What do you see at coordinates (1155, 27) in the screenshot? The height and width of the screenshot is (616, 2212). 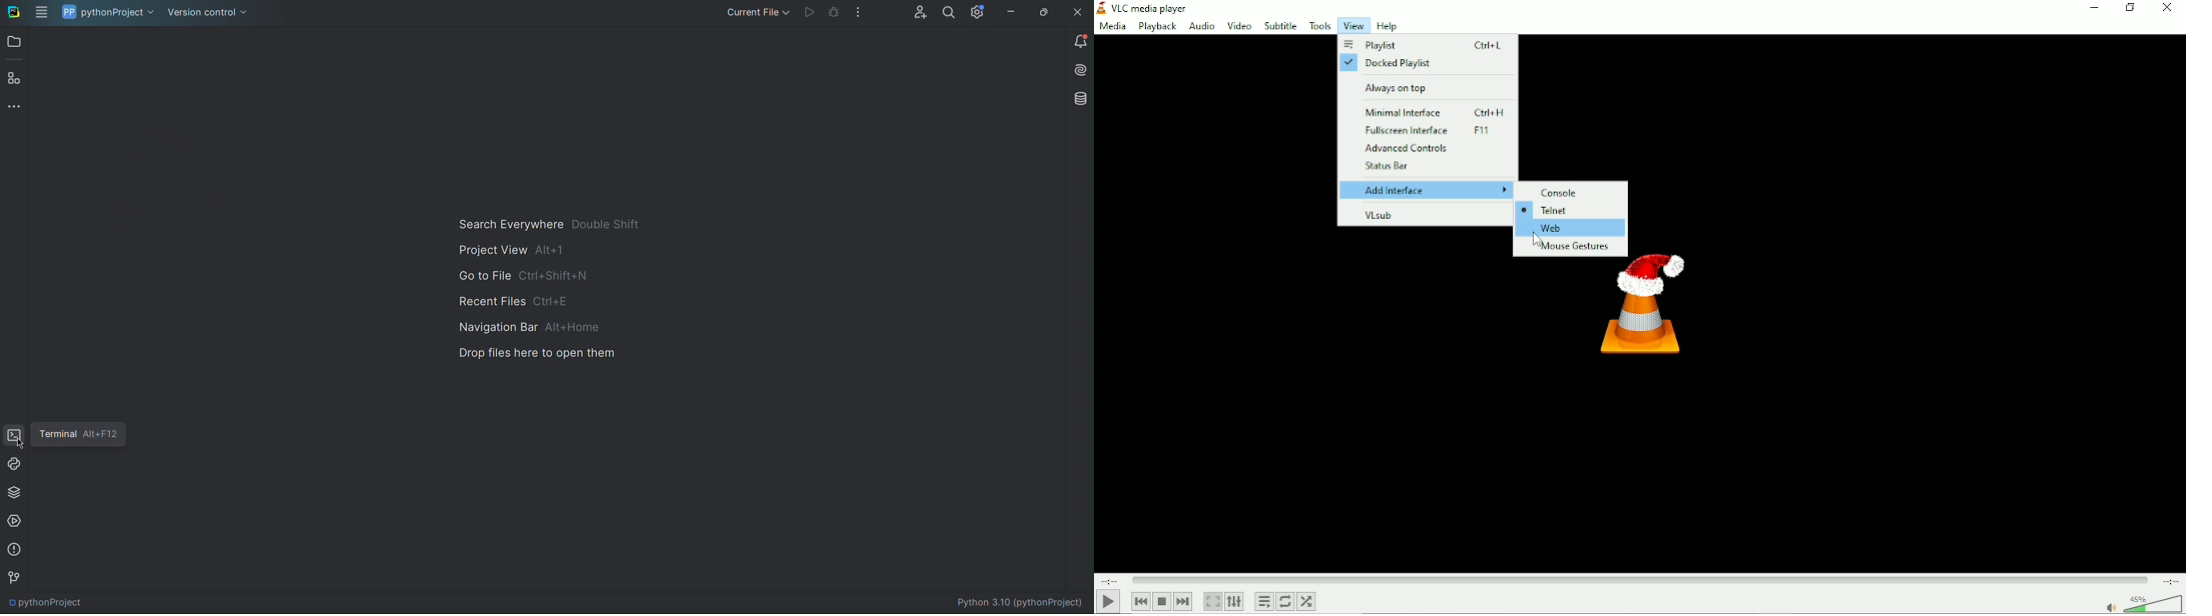 I see `Playback` at bounding box center [1155, 27].